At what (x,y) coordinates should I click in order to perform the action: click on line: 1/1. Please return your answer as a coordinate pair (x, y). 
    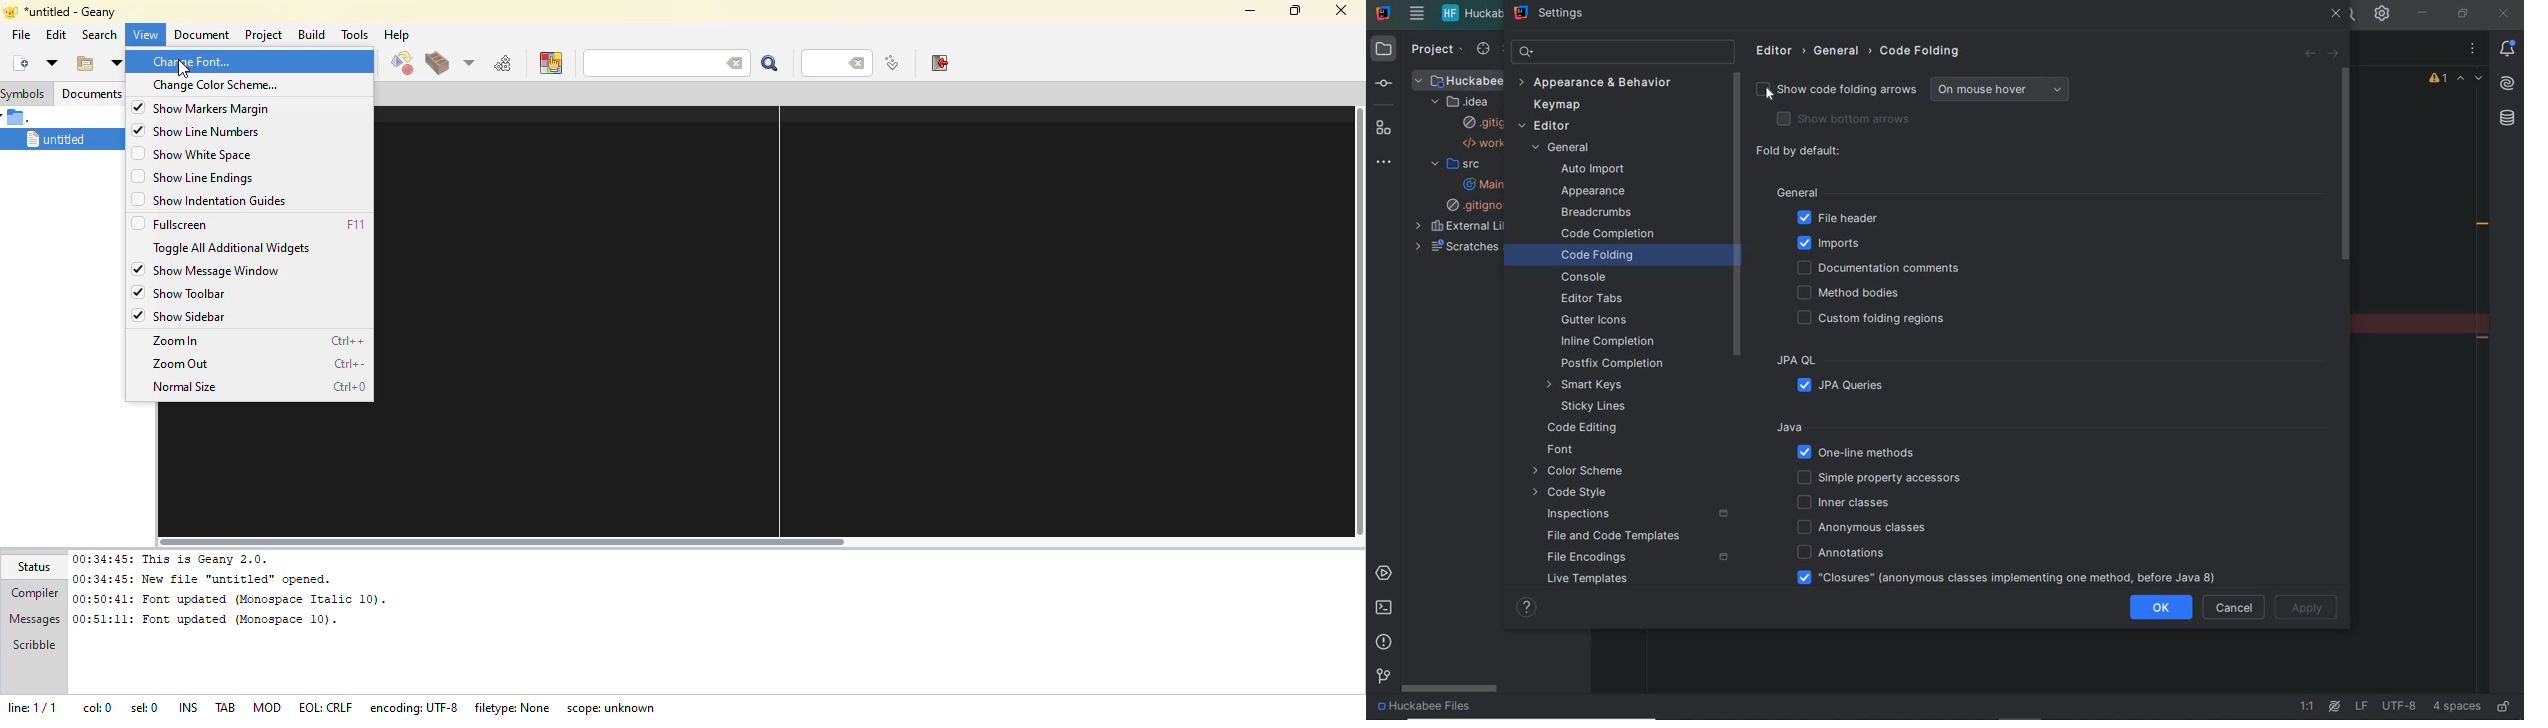
    Looking at the image, I should click on (37, 706).